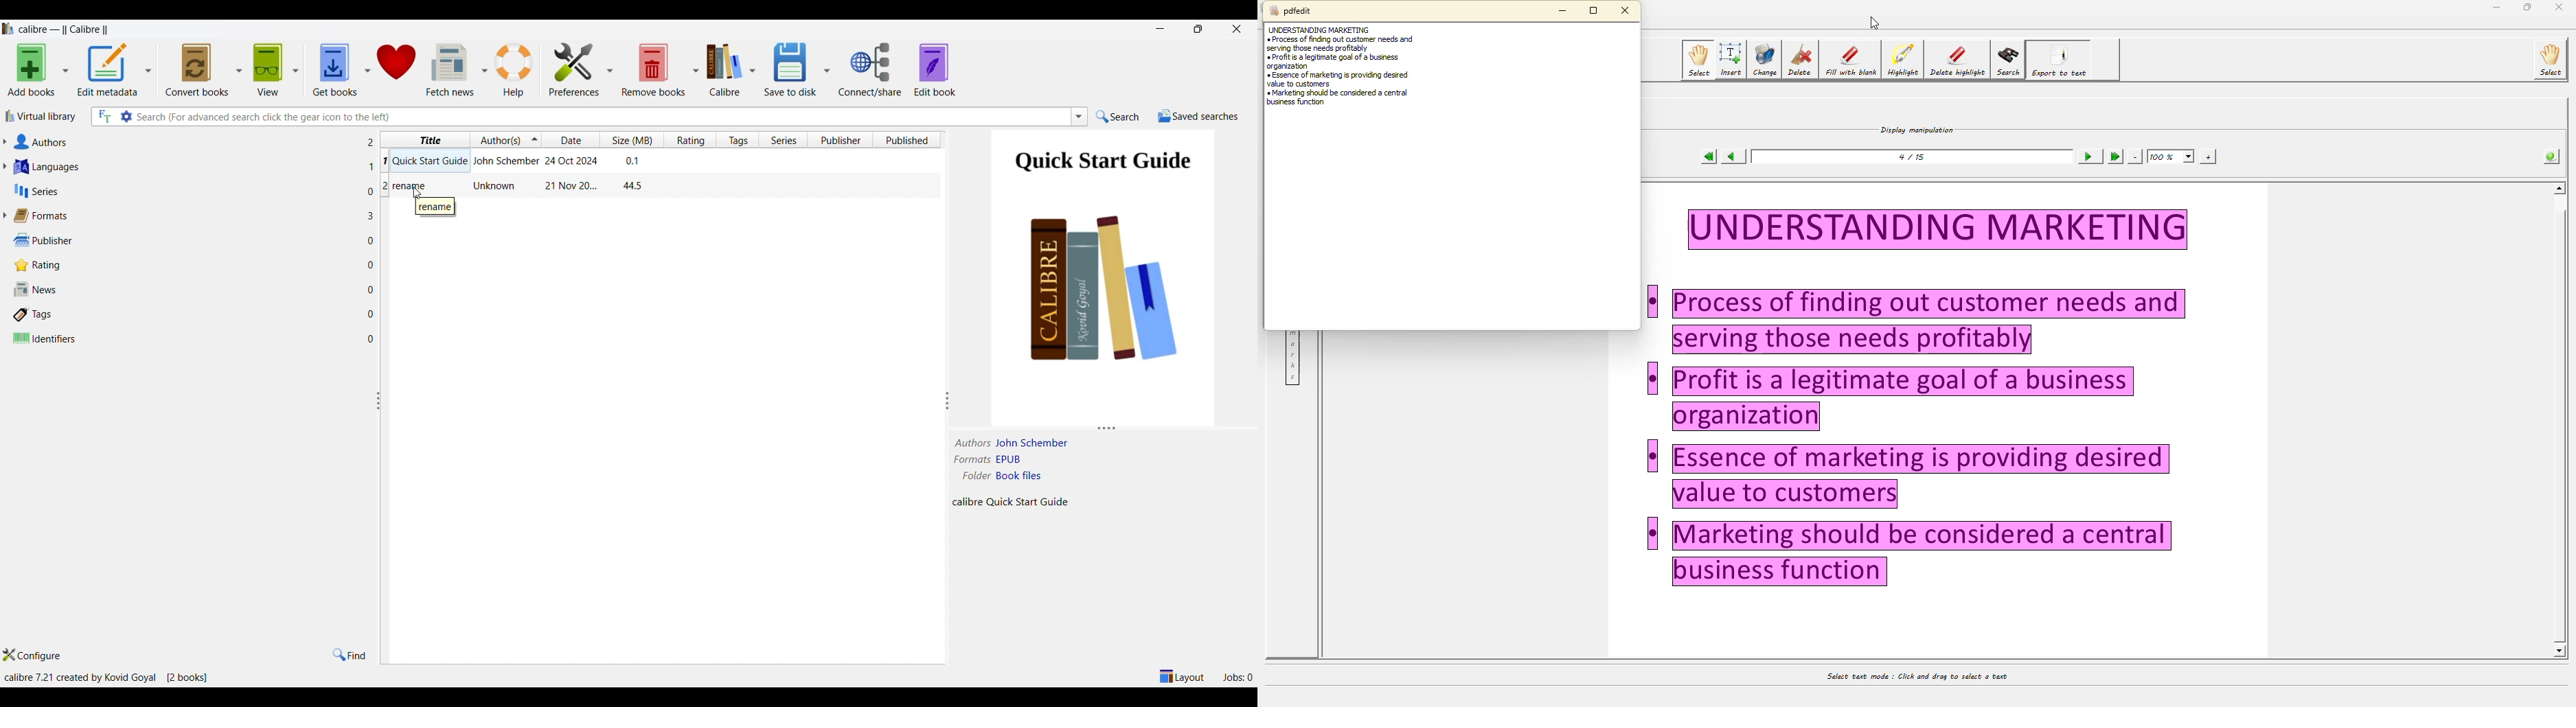 Image resolution: width=2576 pixels, height=728 pixels. What do you see at coordinates (1237, 29) in the screenshot?
I see `Close interface` at bounding box center [1237, 29].